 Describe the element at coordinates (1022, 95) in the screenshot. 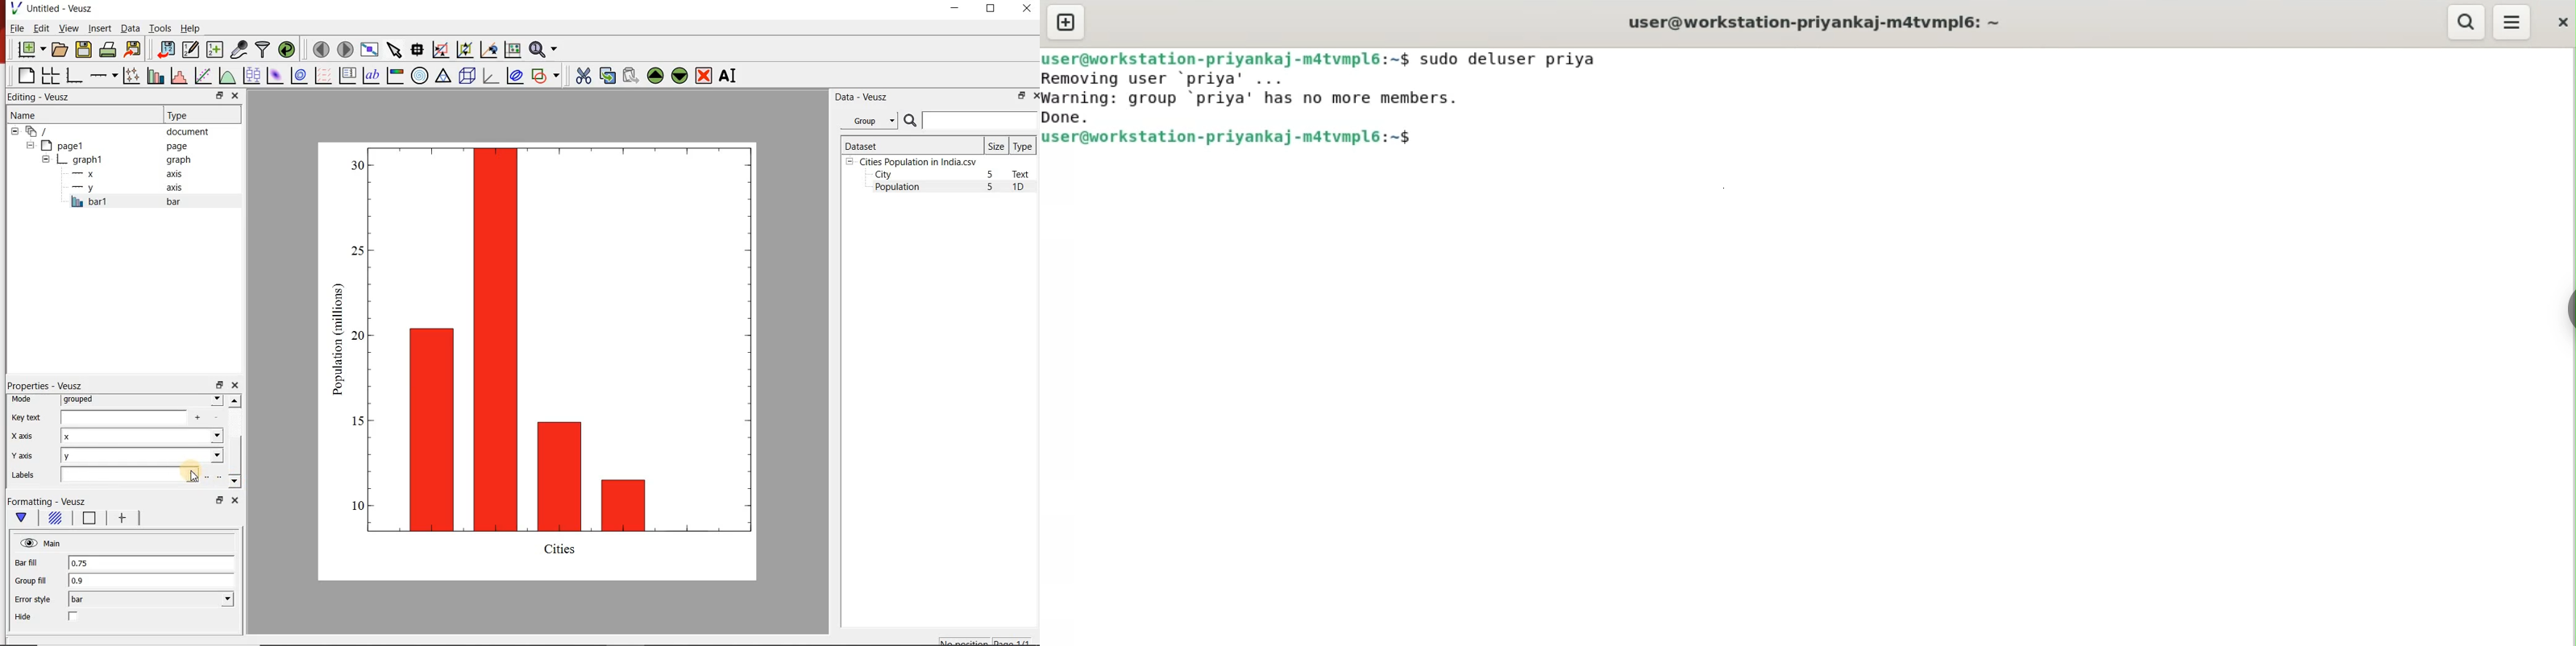

I see `restore` at that location.